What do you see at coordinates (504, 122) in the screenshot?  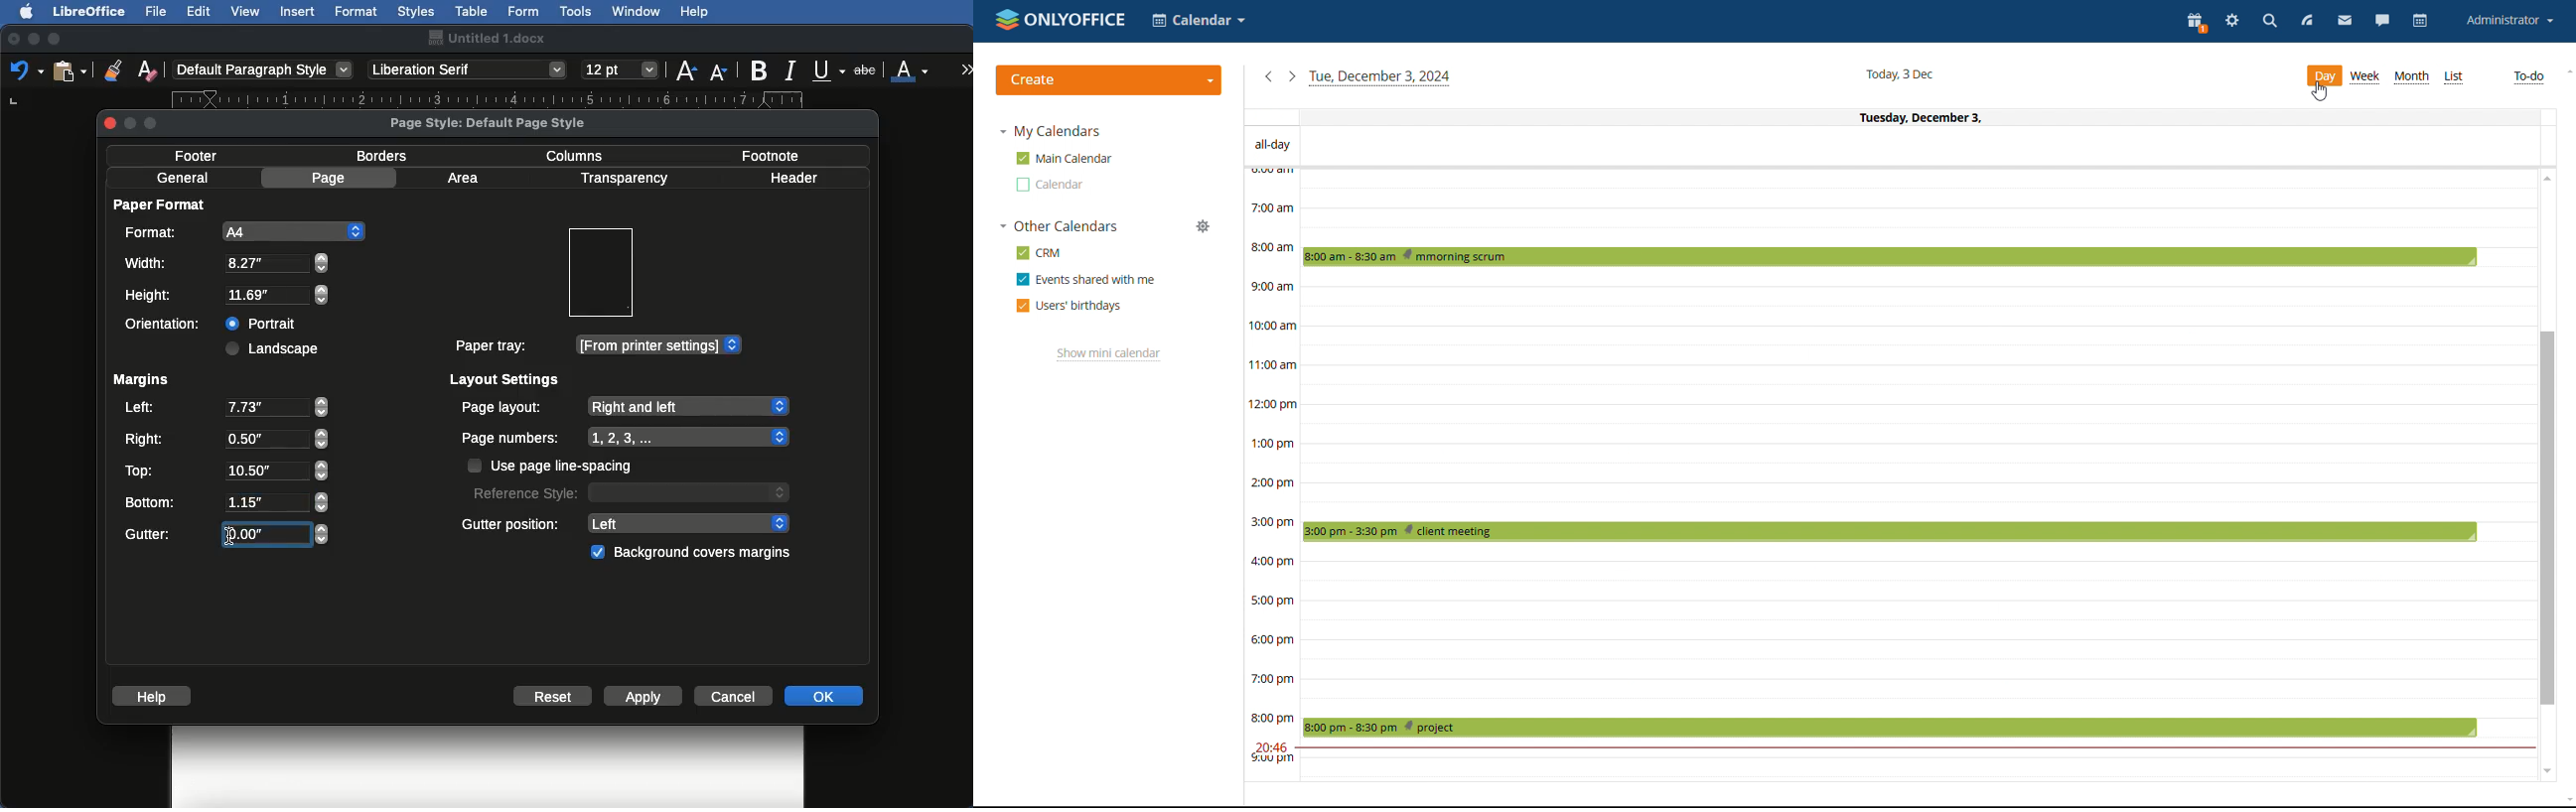 I see `Page style` at bounding box center [504, 122].